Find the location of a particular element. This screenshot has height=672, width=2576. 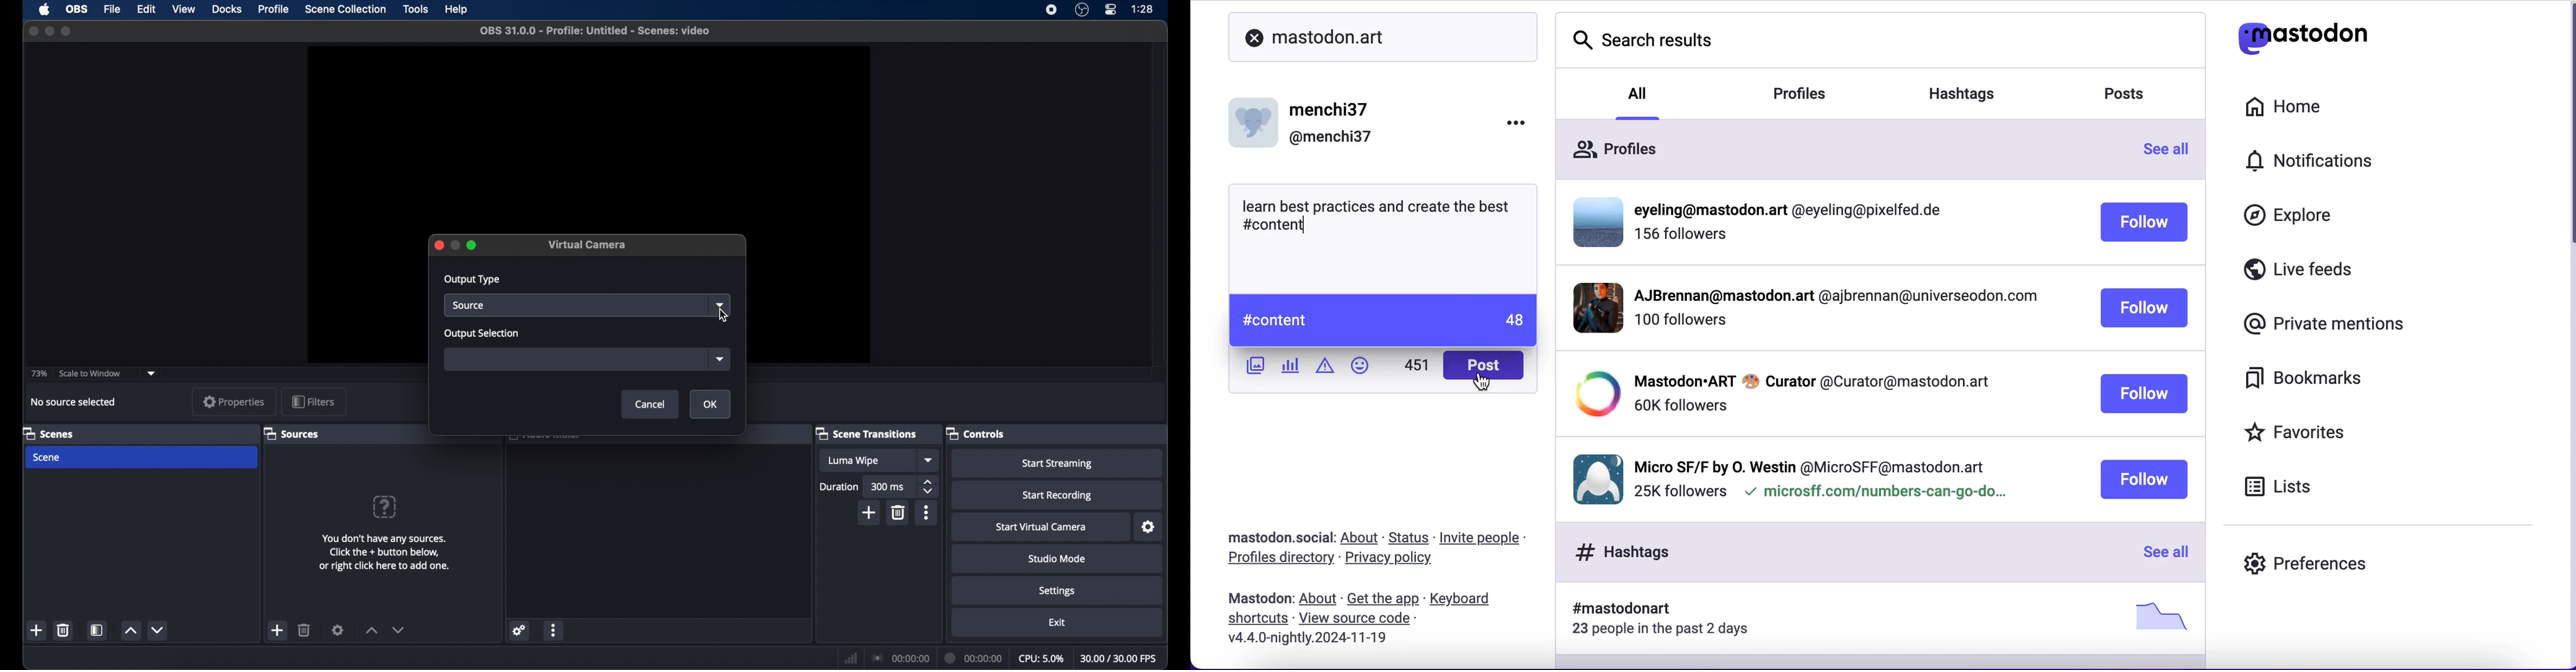

menchi37 is located at coordinates (1331, 110).